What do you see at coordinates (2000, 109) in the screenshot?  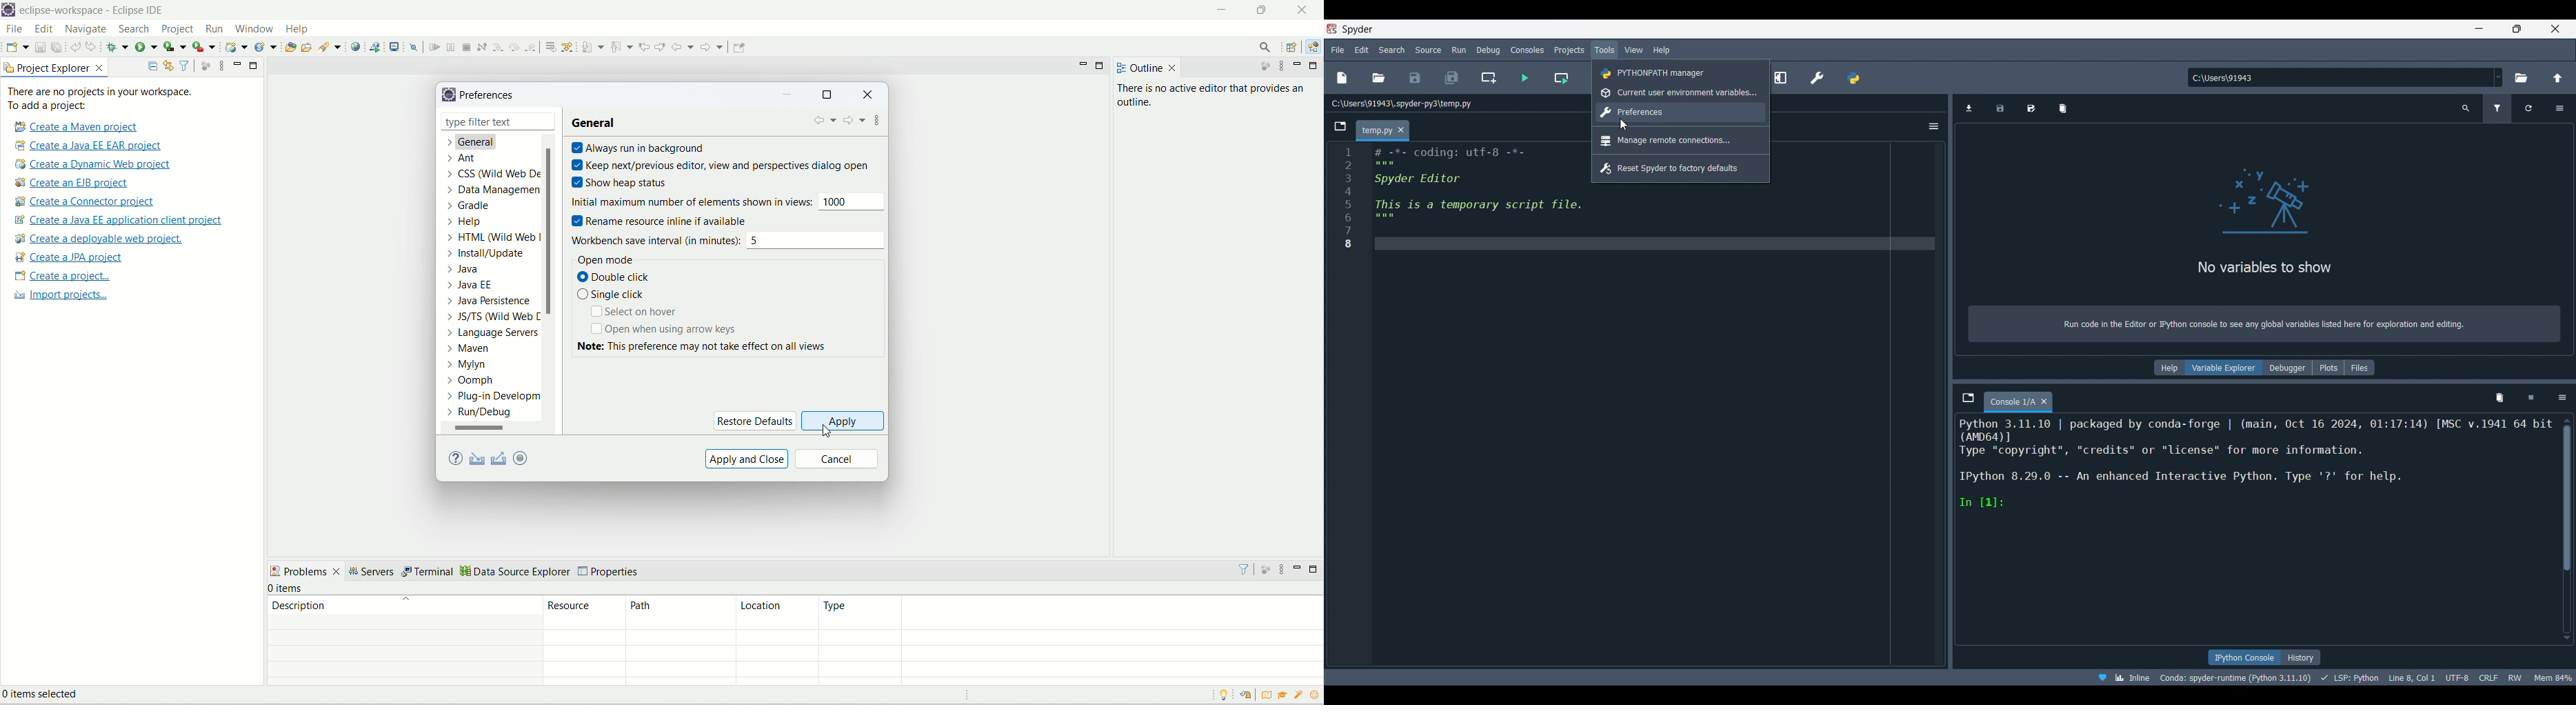 I see `Save data` at bounding box center [2000, 109].